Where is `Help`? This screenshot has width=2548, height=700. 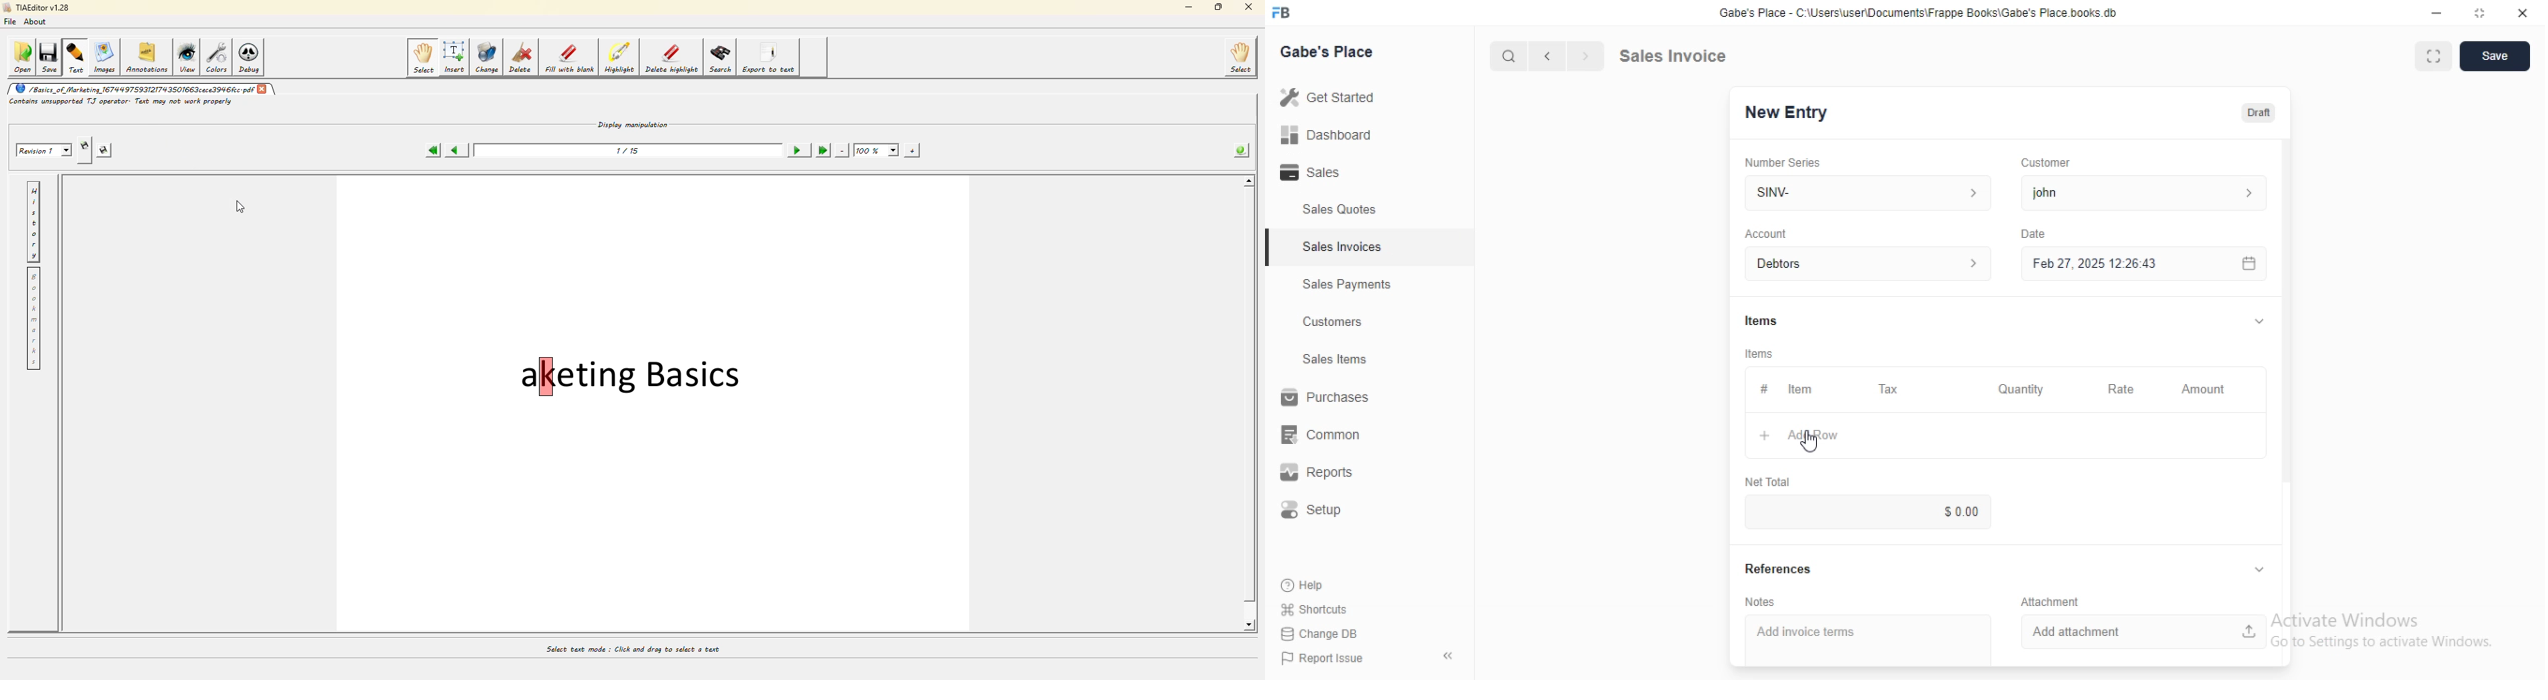 Help is located at coordinates (1309, 585).